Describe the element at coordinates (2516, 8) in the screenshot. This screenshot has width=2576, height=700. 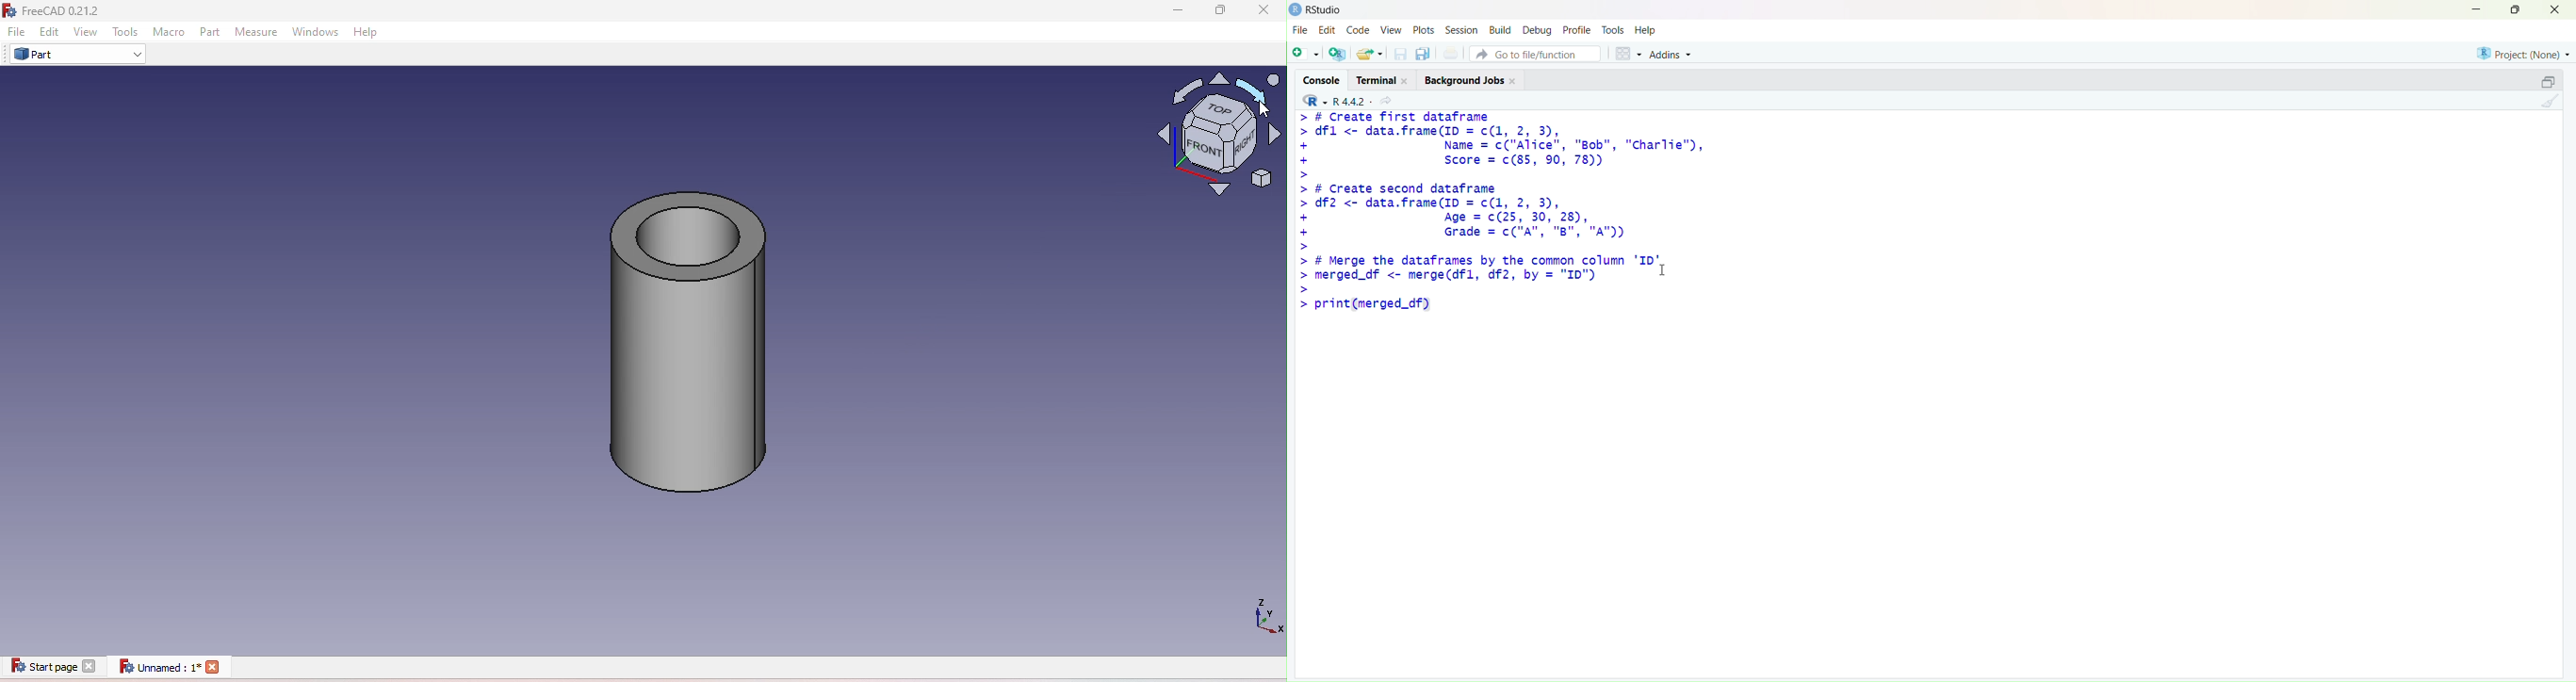
I see `maximize` at that location.